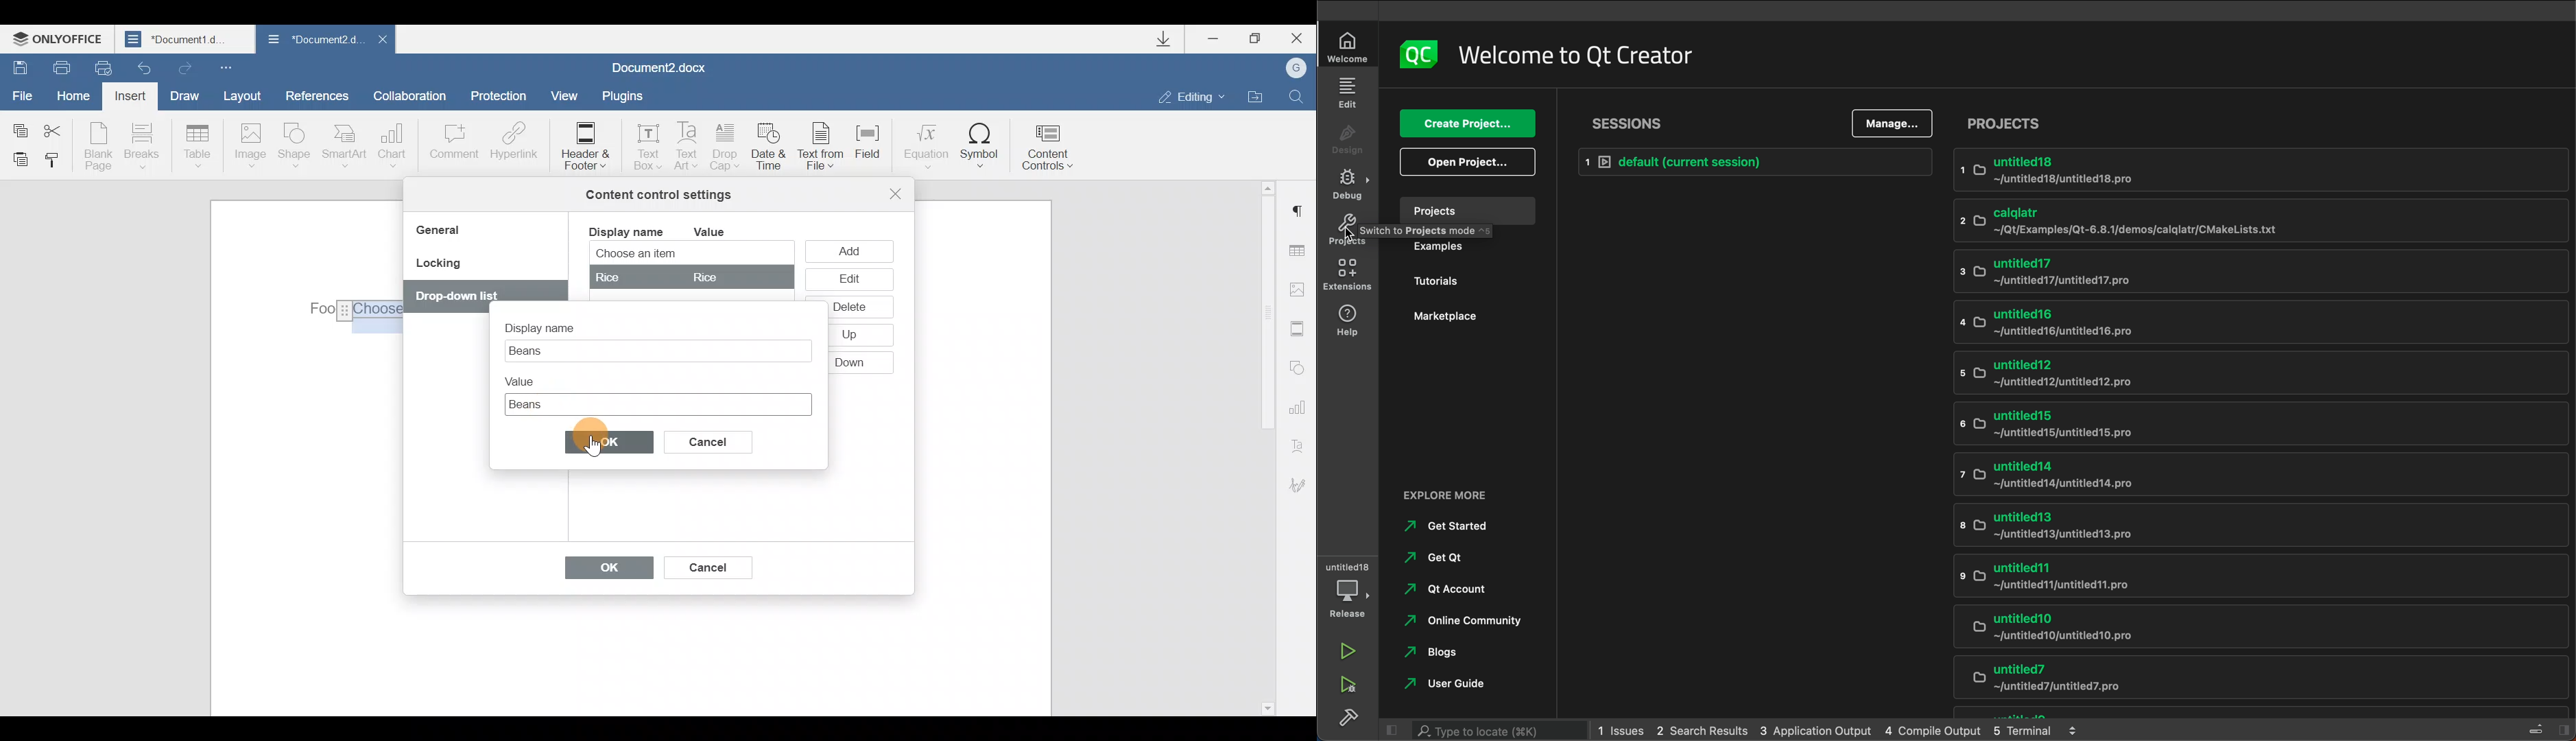 This screenshot has height=756, width=2576. Describe the element at coordinates (23, 94) in the screenshot. I see `File` at that location.